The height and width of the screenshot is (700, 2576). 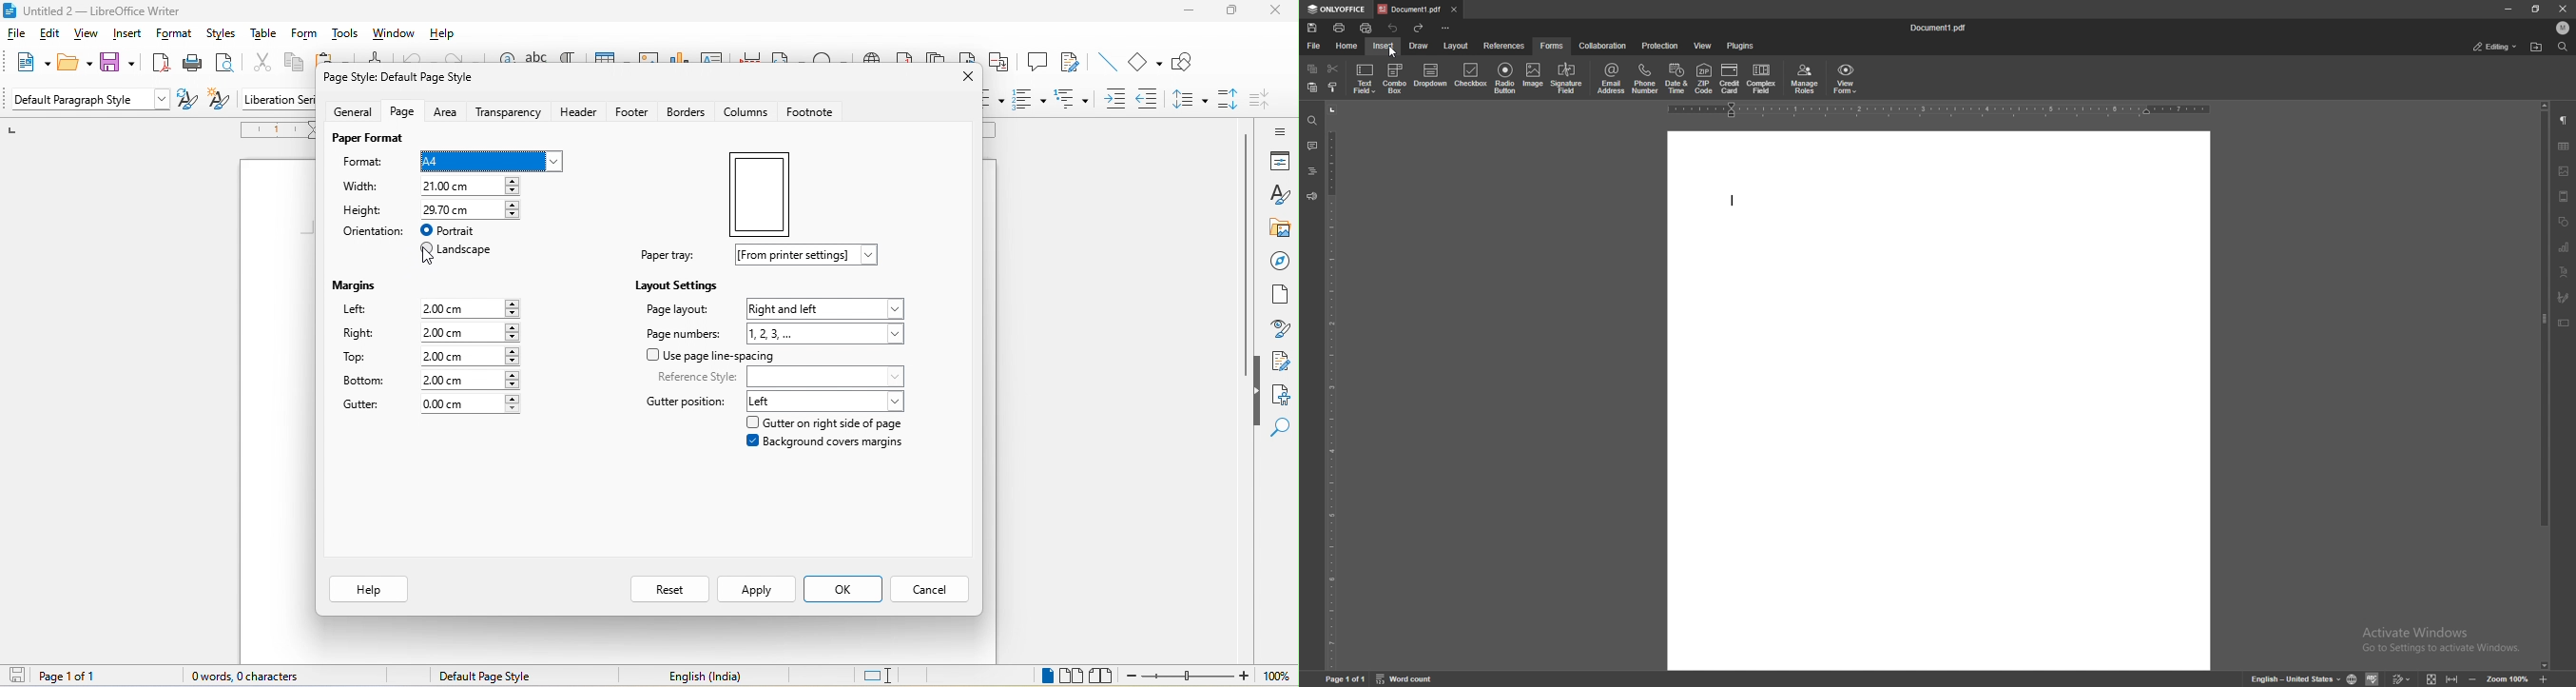 I want to click on find, so click(x=2564, y=47).